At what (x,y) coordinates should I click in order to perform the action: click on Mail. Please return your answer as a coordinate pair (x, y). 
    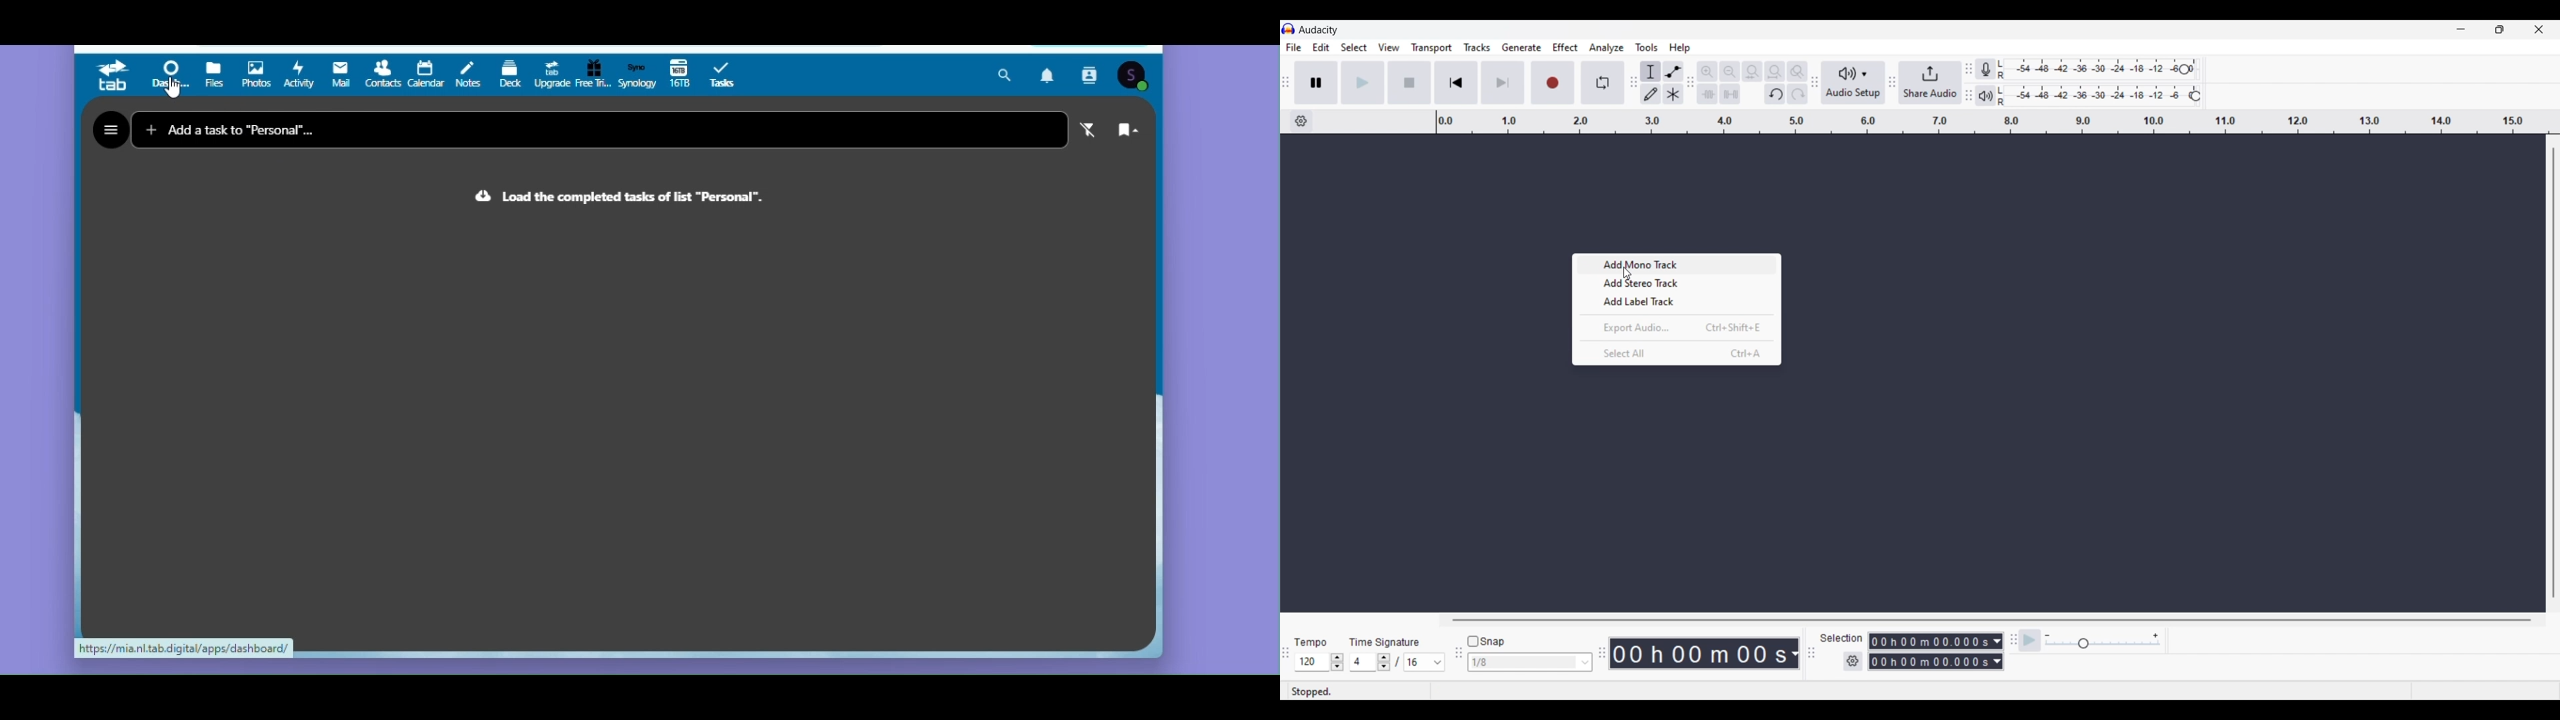
    Looking at the image, I should click on (337, 76).